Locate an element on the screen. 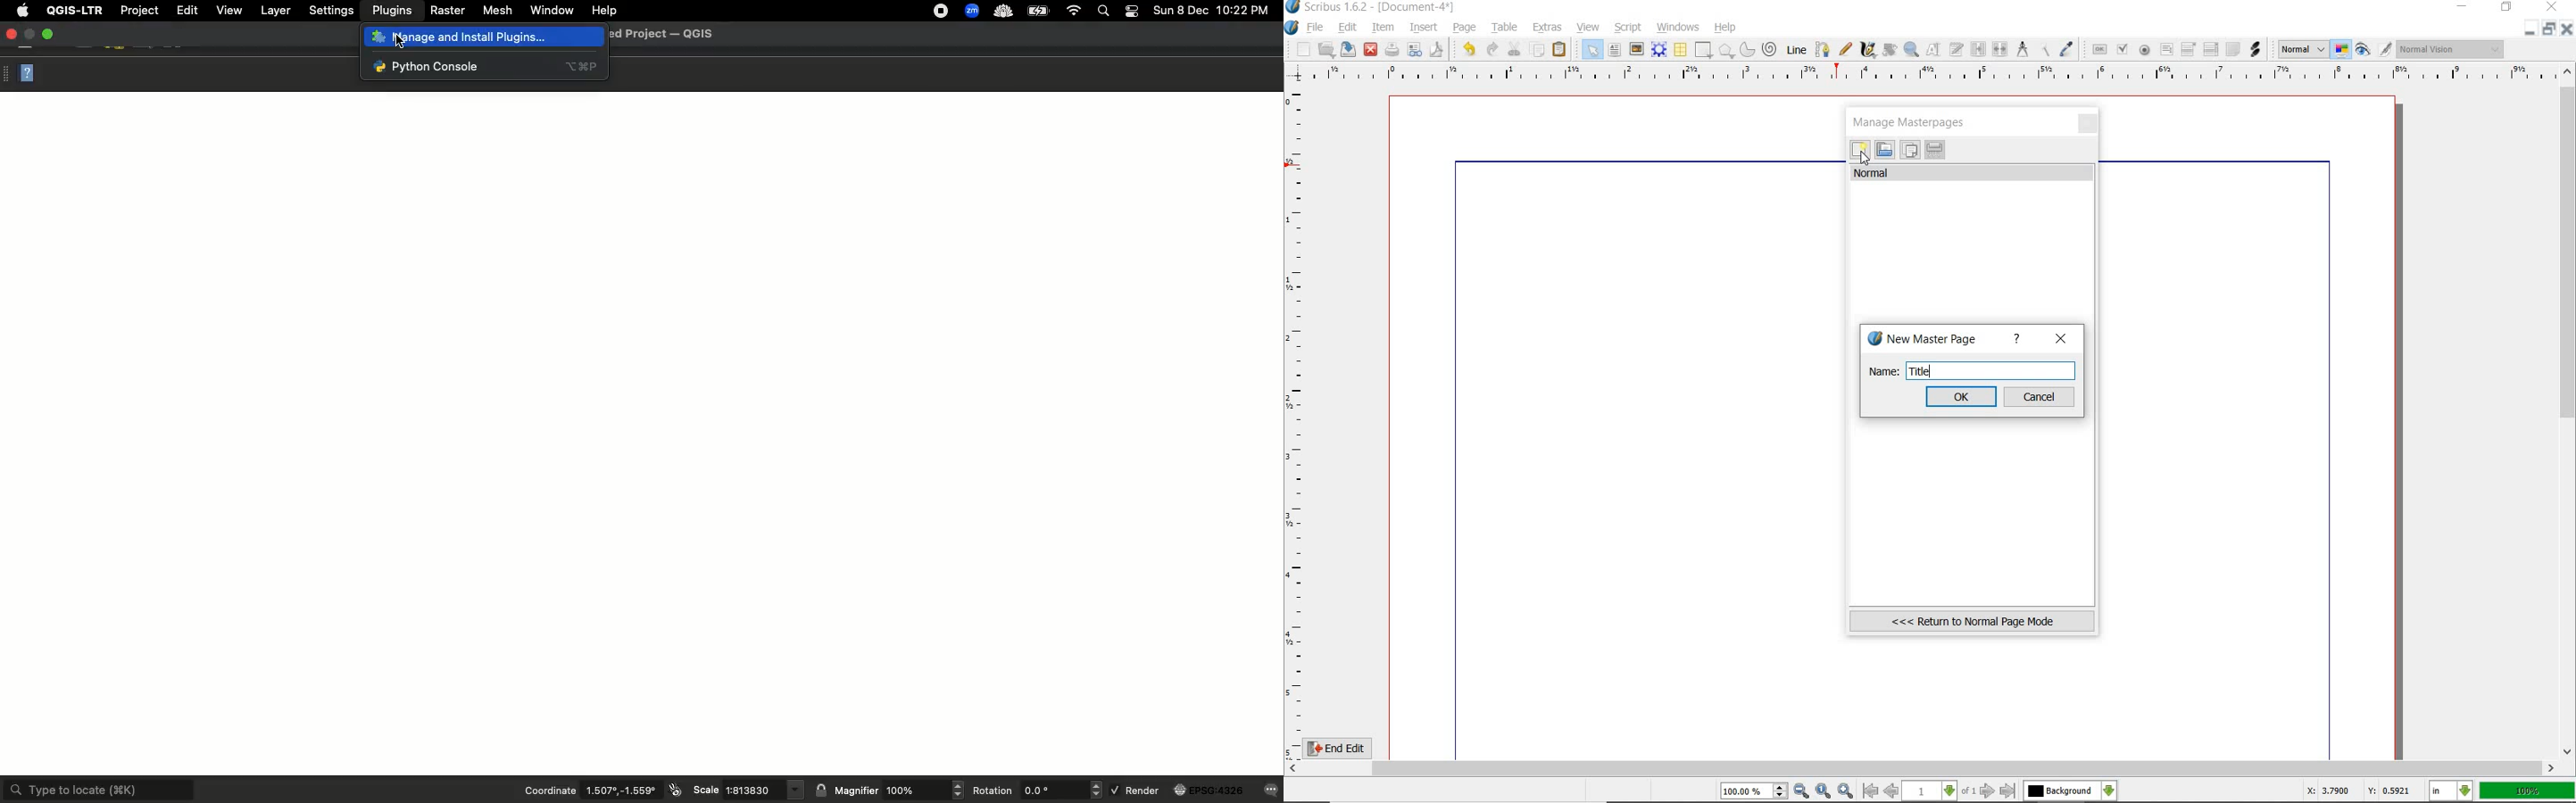 Image resolution: width=2576 pixels, height=812 pixels. go to next page is located at coordinates (1989, 791).